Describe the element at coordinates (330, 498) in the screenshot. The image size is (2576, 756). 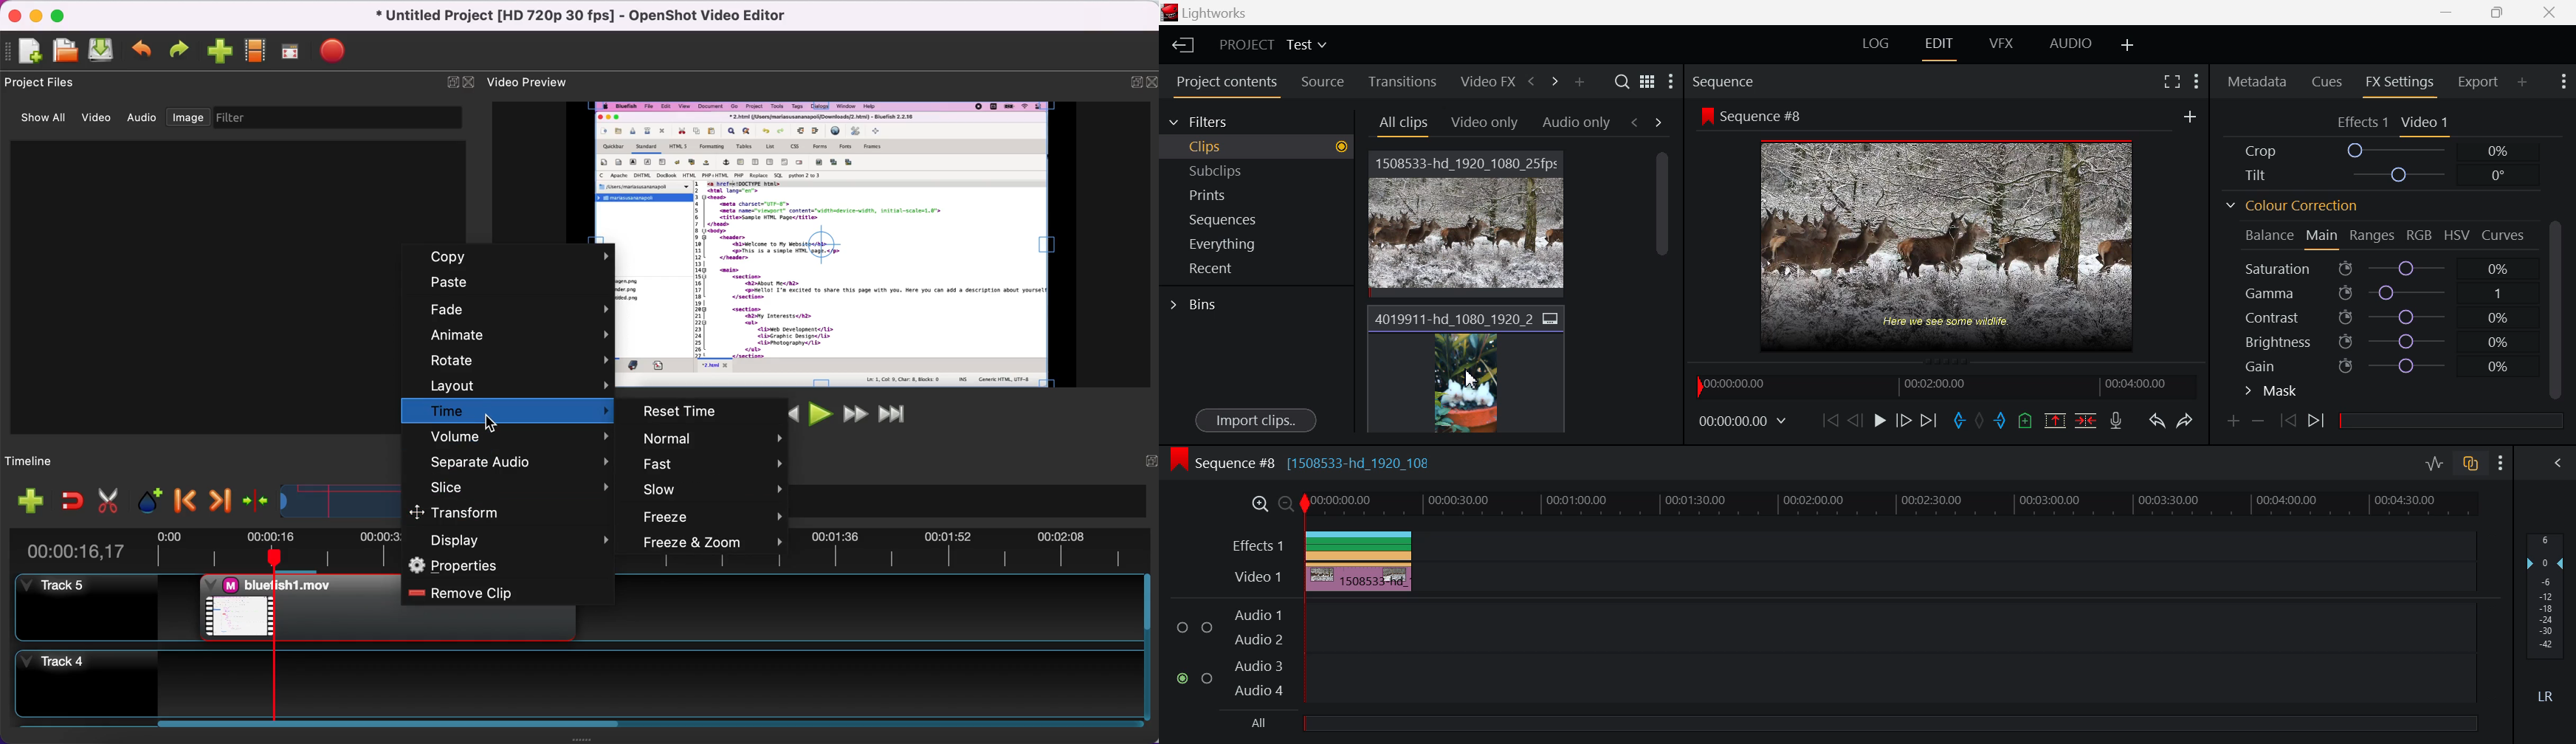
I see `timeline` at that location.